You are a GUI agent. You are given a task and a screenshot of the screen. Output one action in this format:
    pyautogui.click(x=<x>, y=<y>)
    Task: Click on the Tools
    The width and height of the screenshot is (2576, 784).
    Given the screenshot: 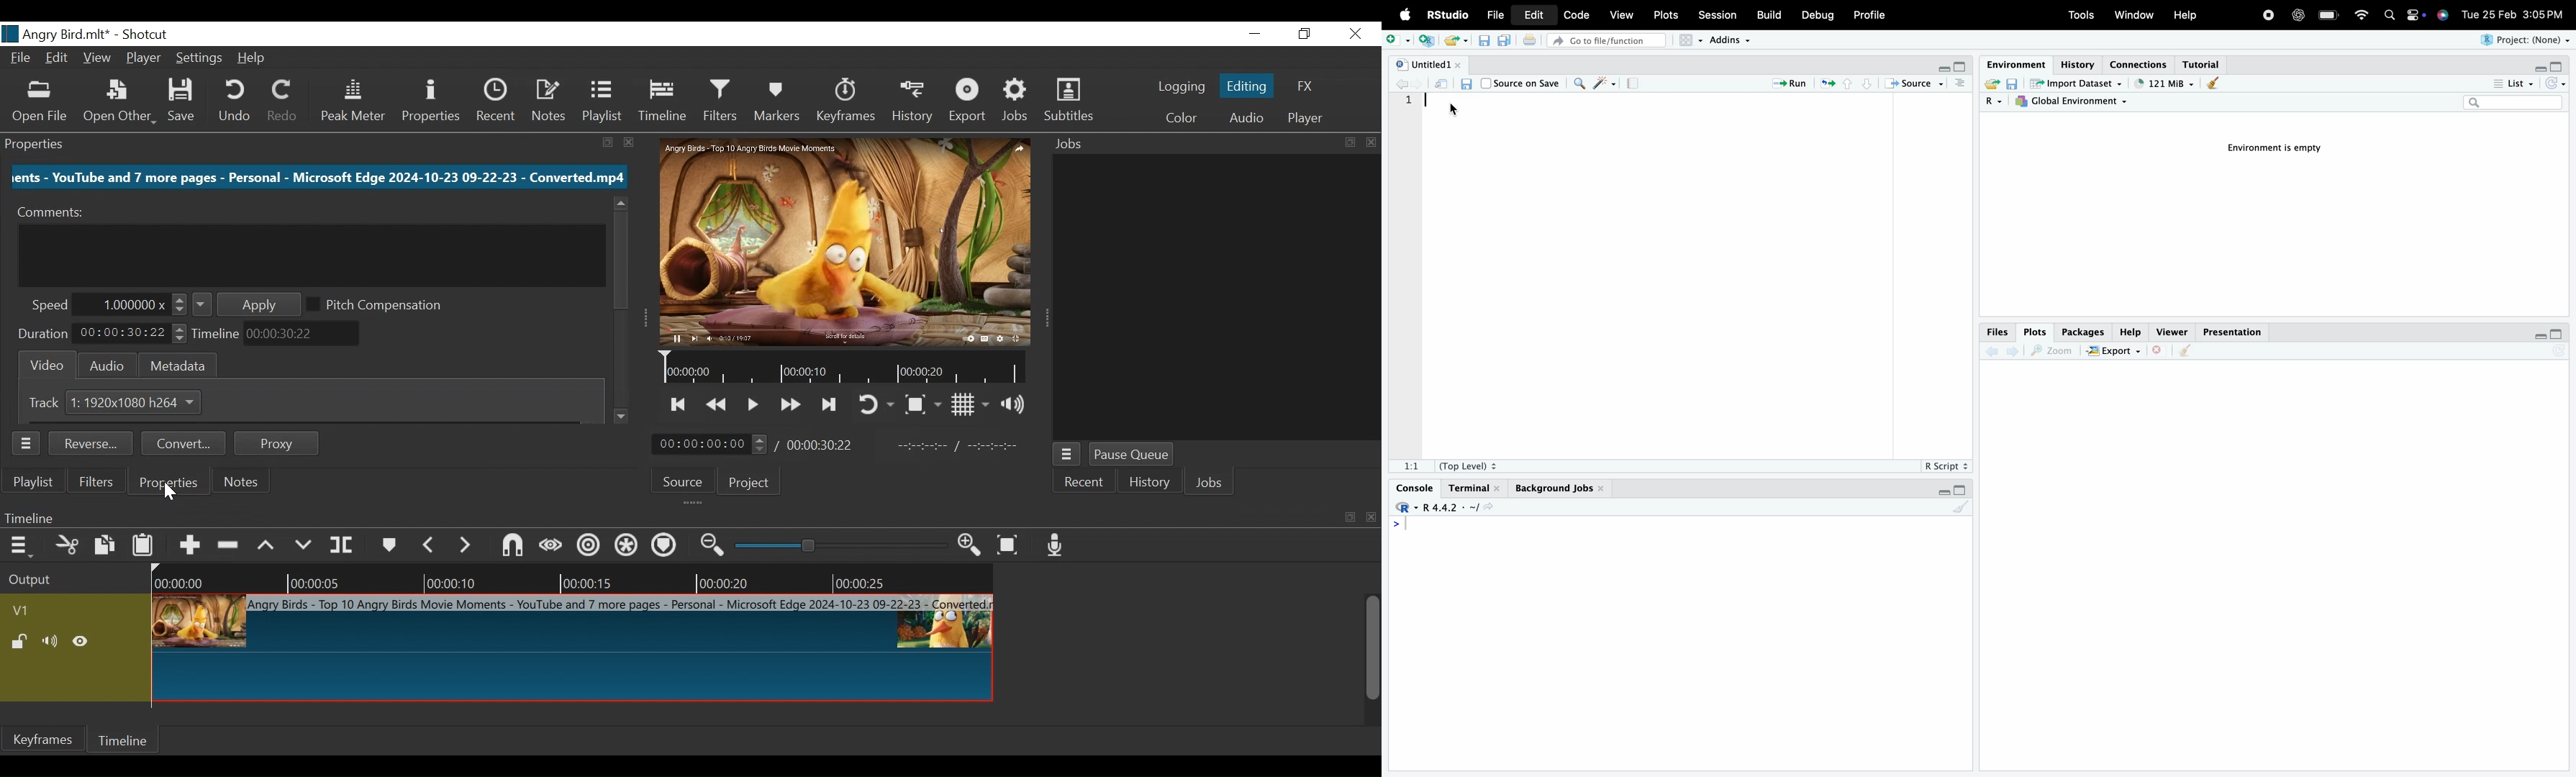 What is the action you would take?
    pyautogui.click(x=2082, y=16)
    